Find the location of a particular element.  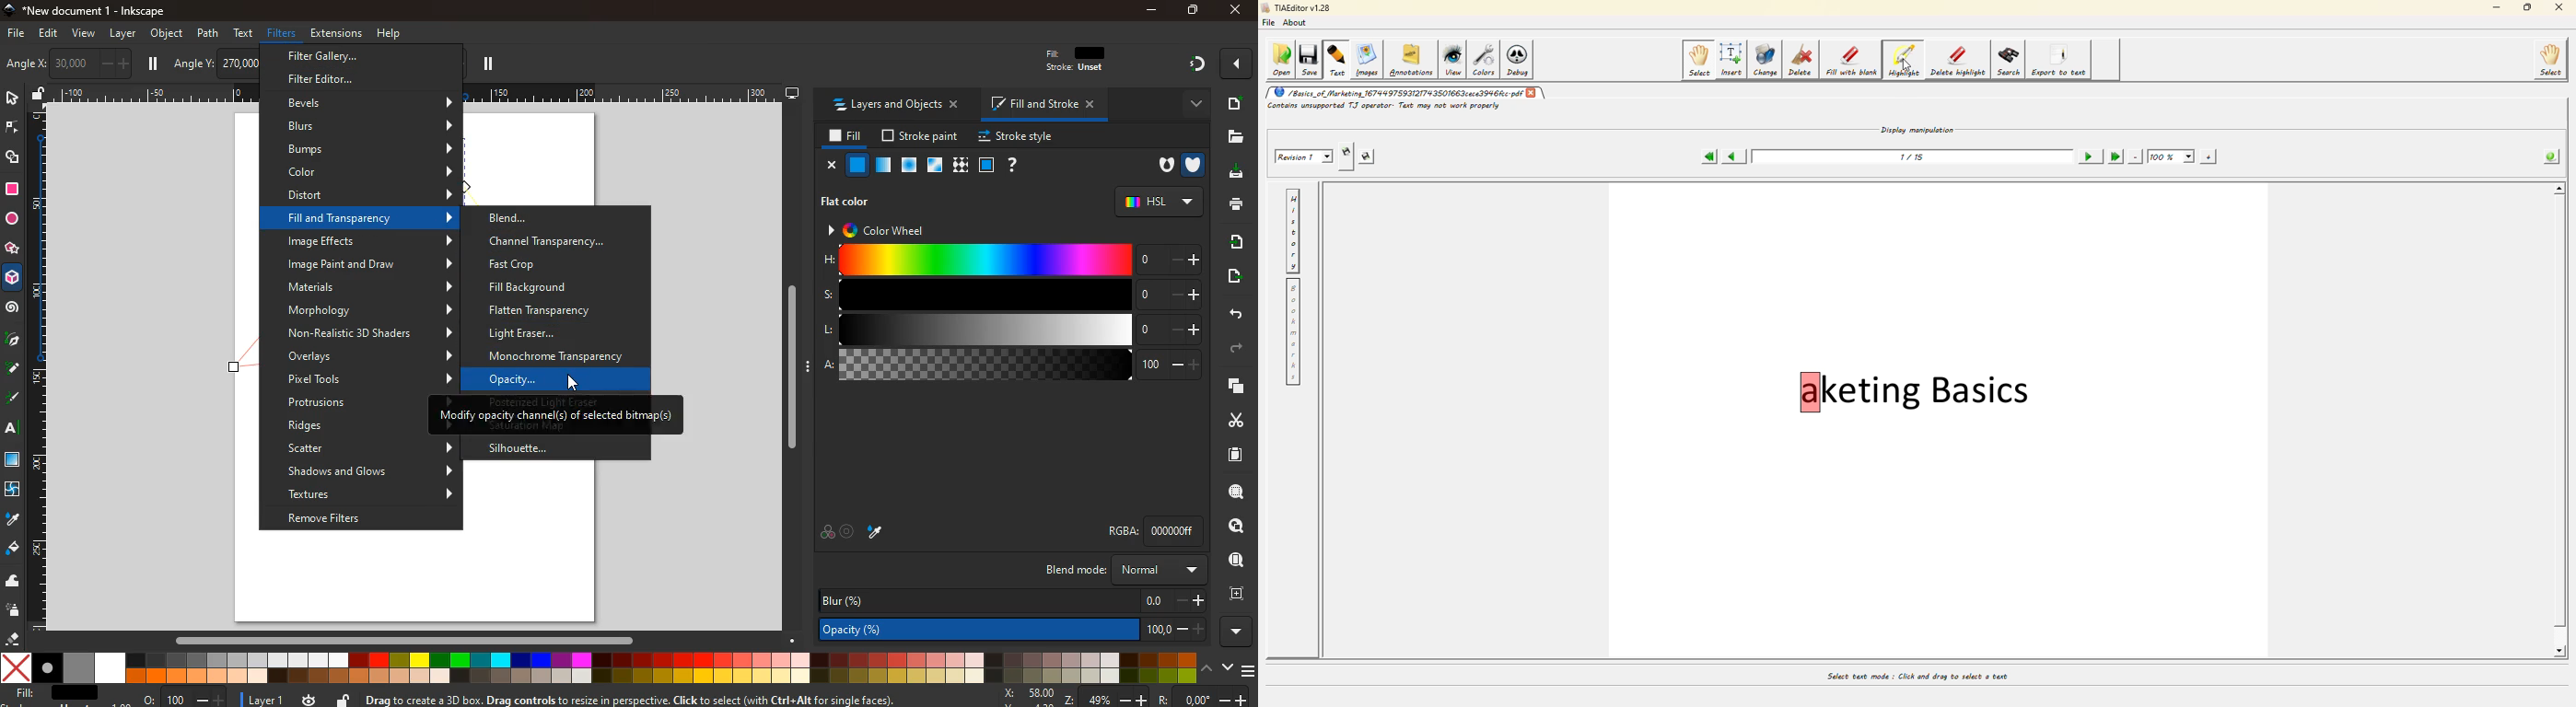

use is located at coordinates (1230, 561).